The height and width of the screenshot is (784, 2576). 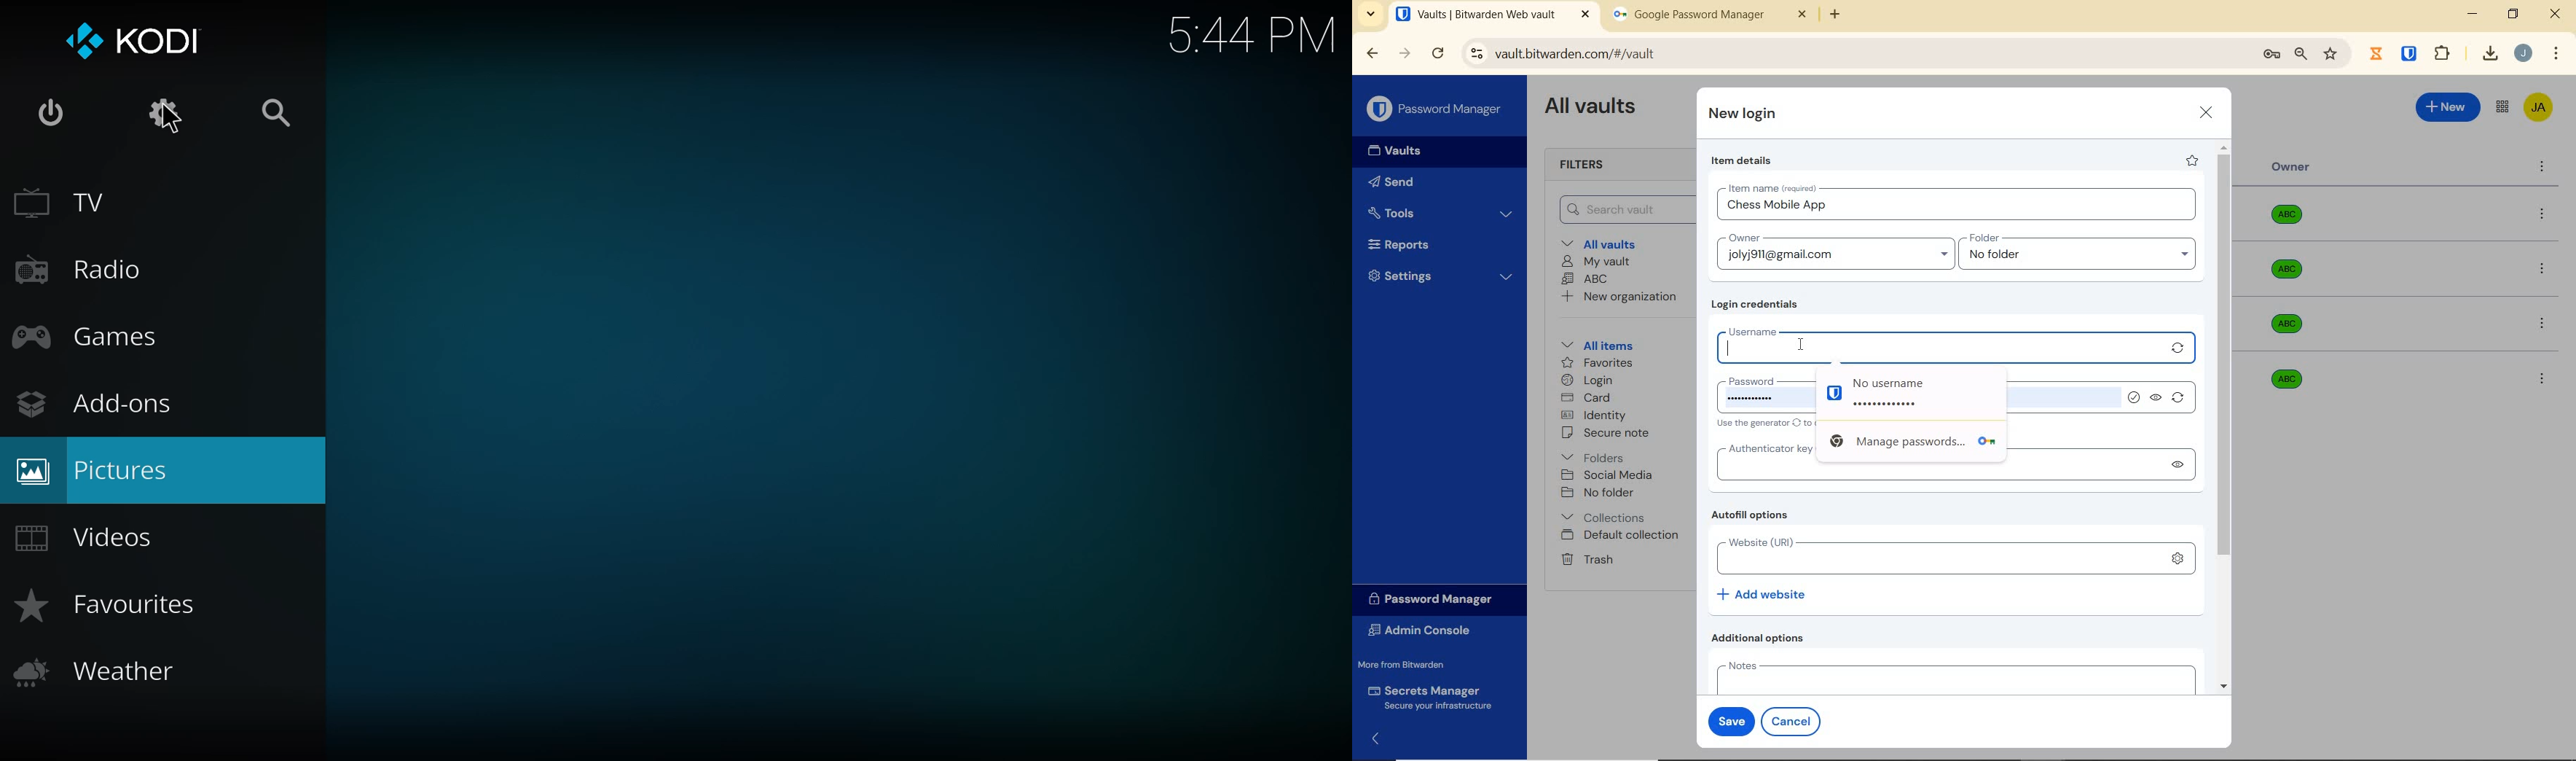 I want to click on Reports, so click(x=1415, y=241).